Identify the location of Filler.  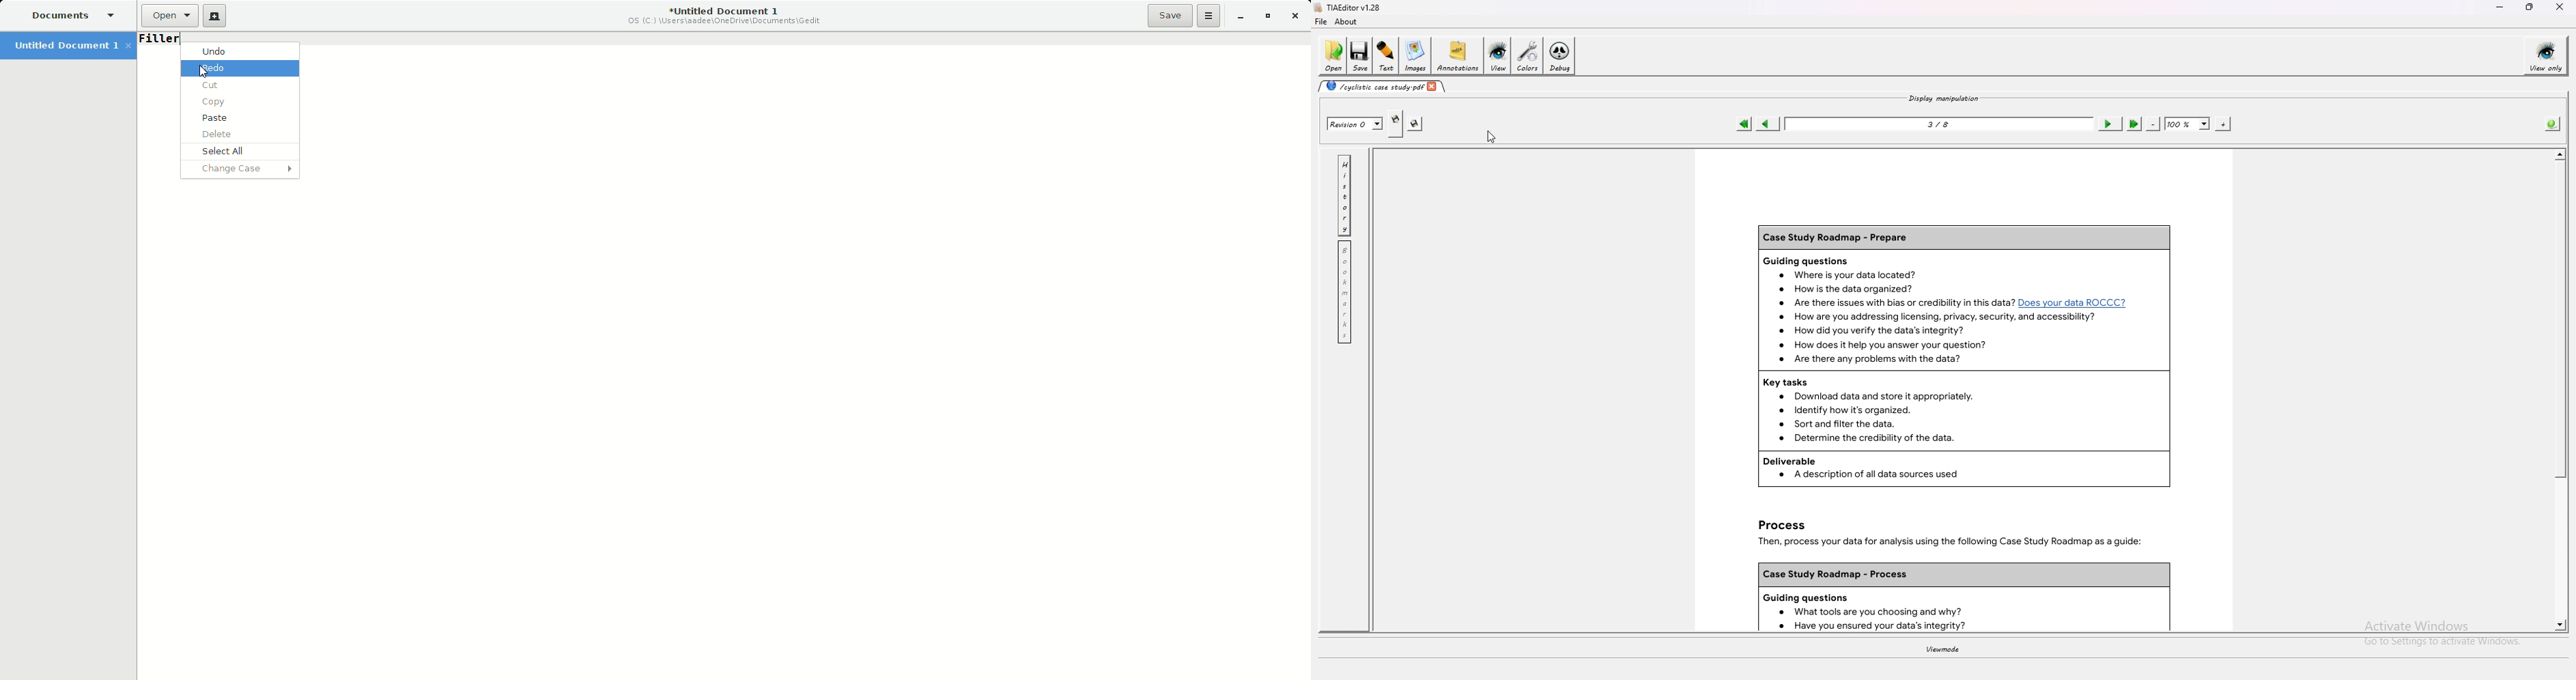
(161, 38).